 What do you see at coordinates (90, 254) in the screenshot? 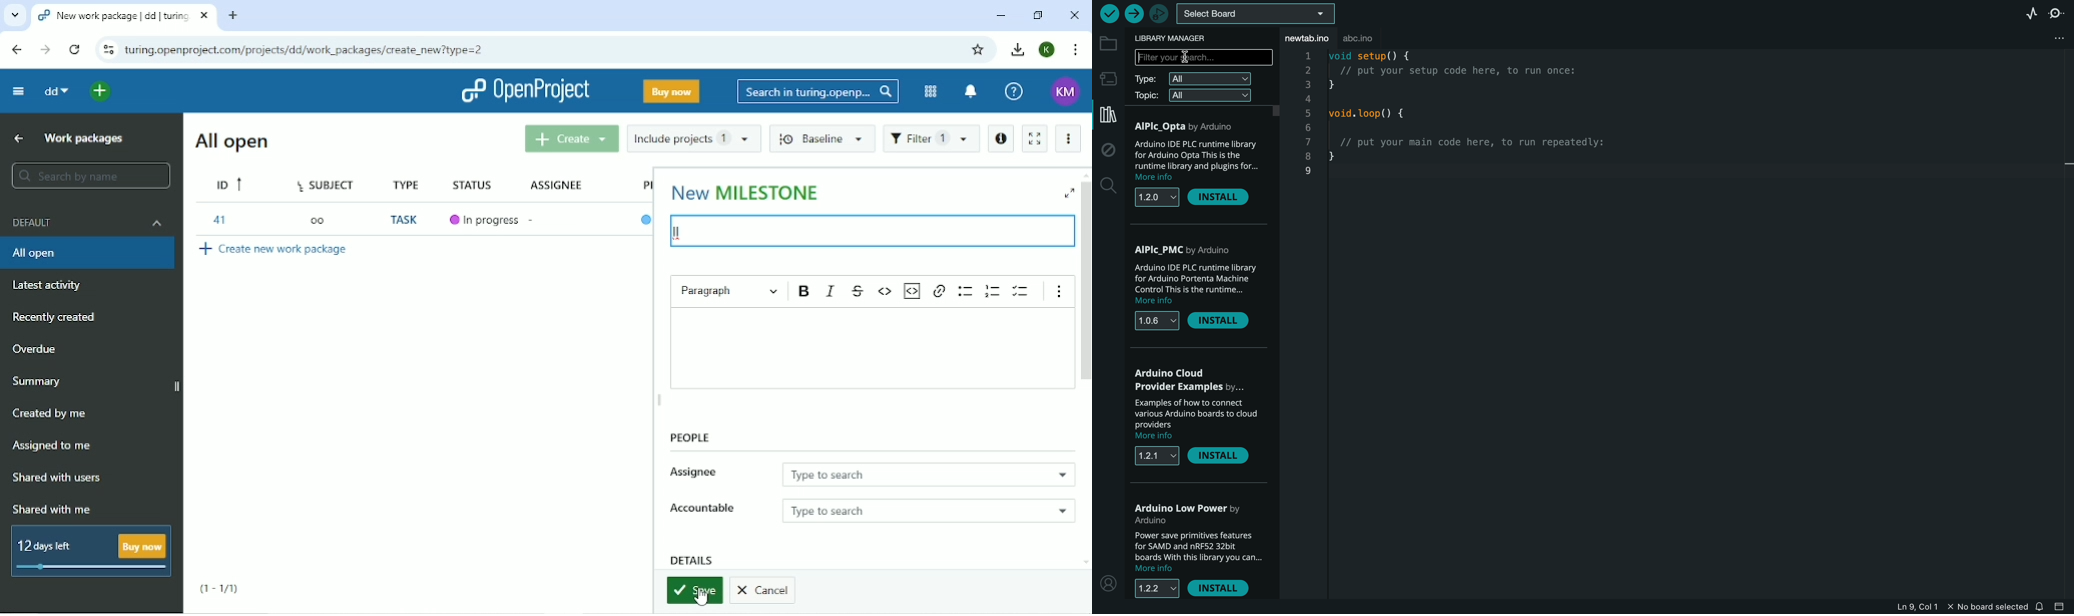
I see `All open` at bounding box center [90, 254].